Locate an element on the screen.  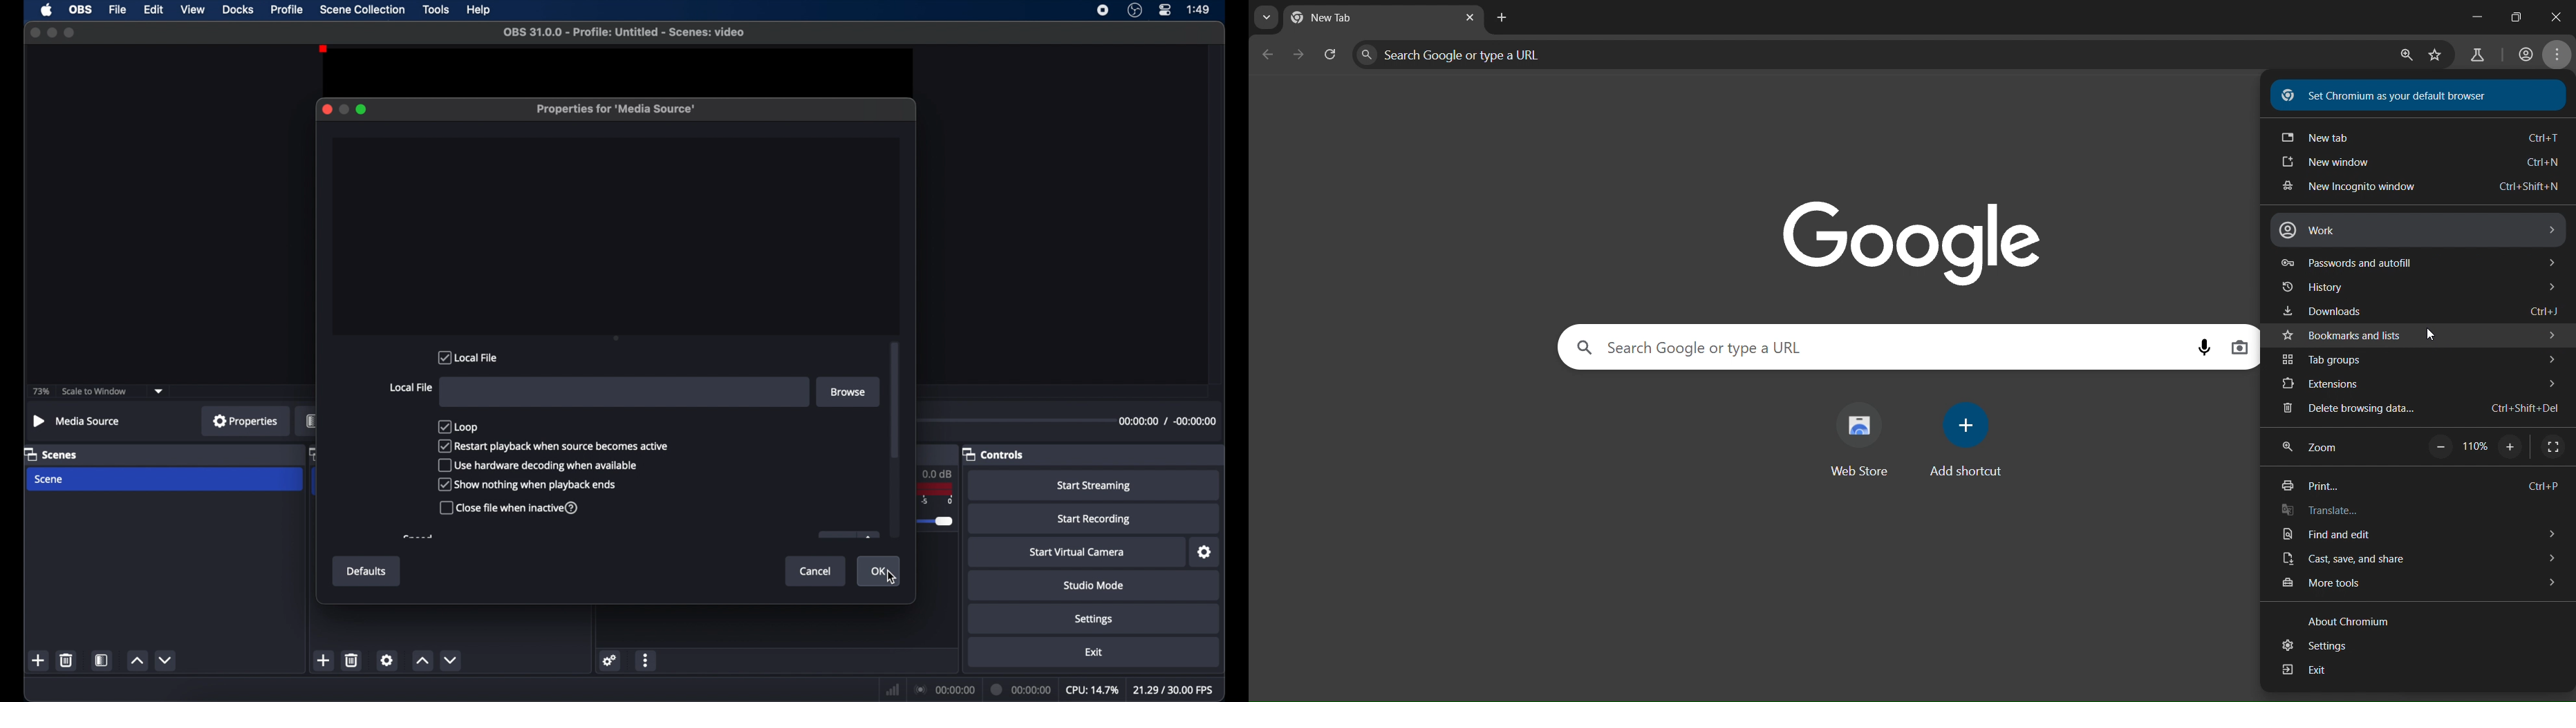
settings is located at coordinates (386, 661).